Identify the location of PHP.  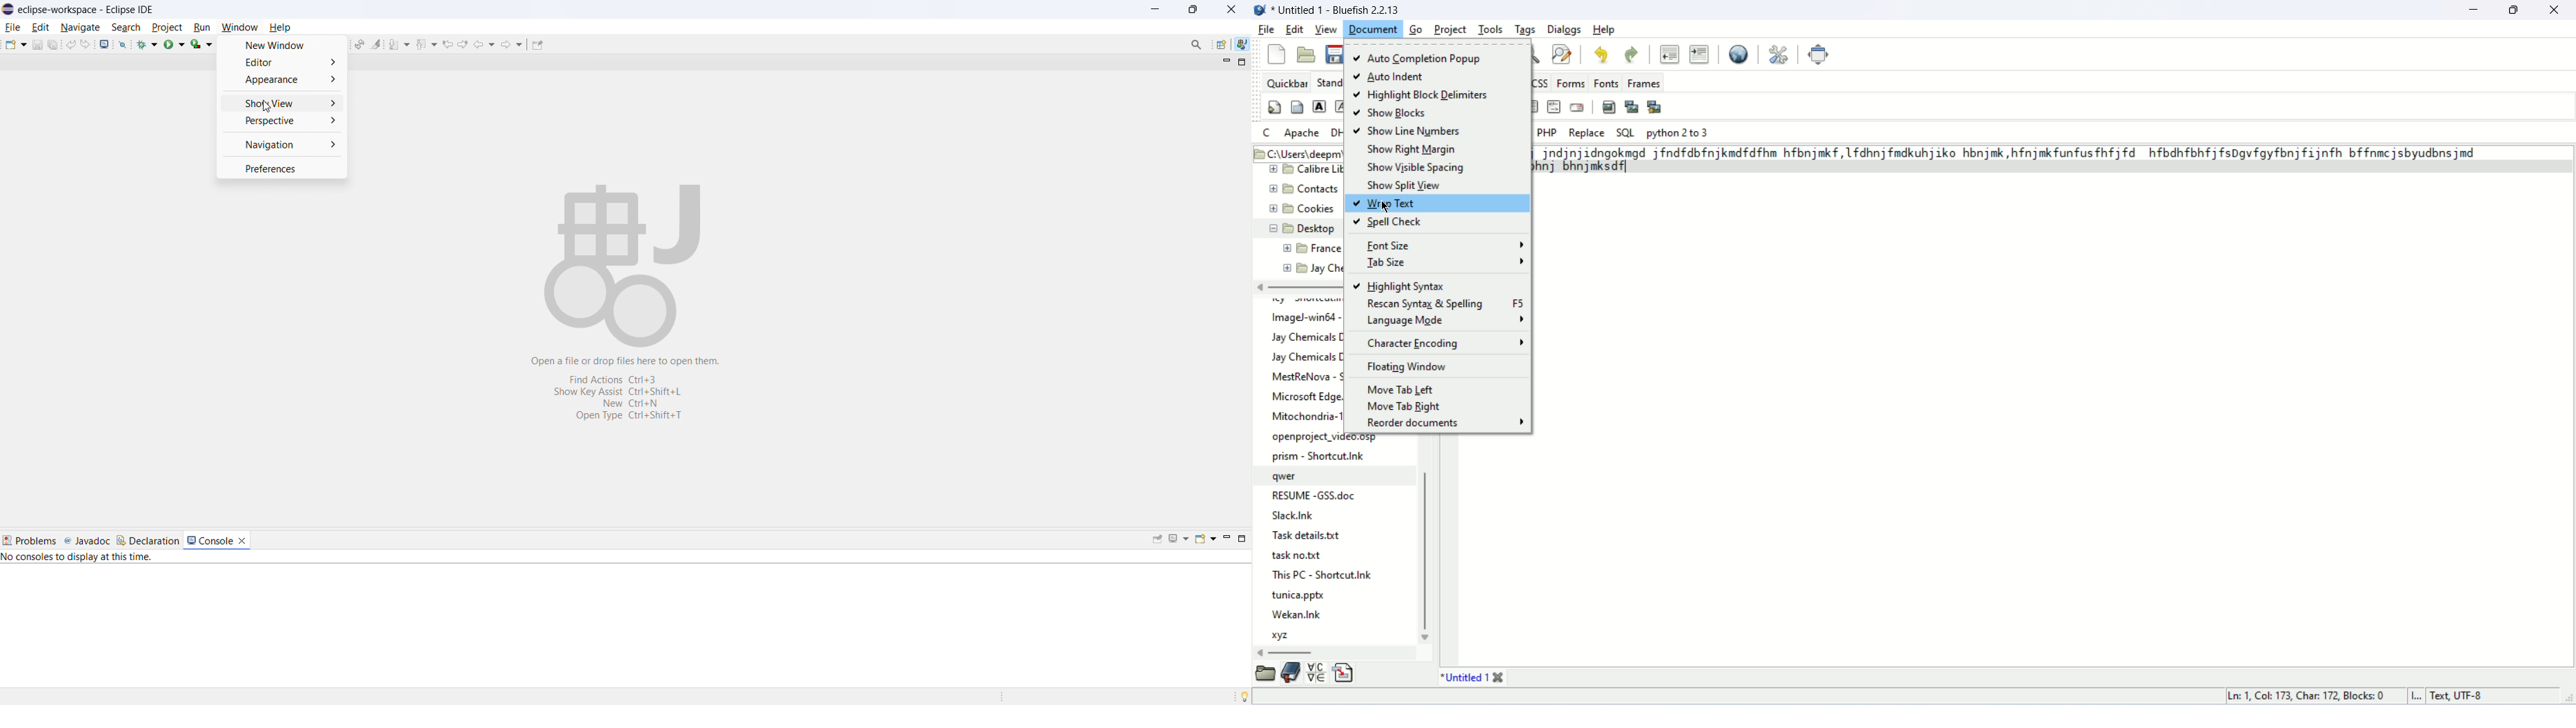
(1546, 132).